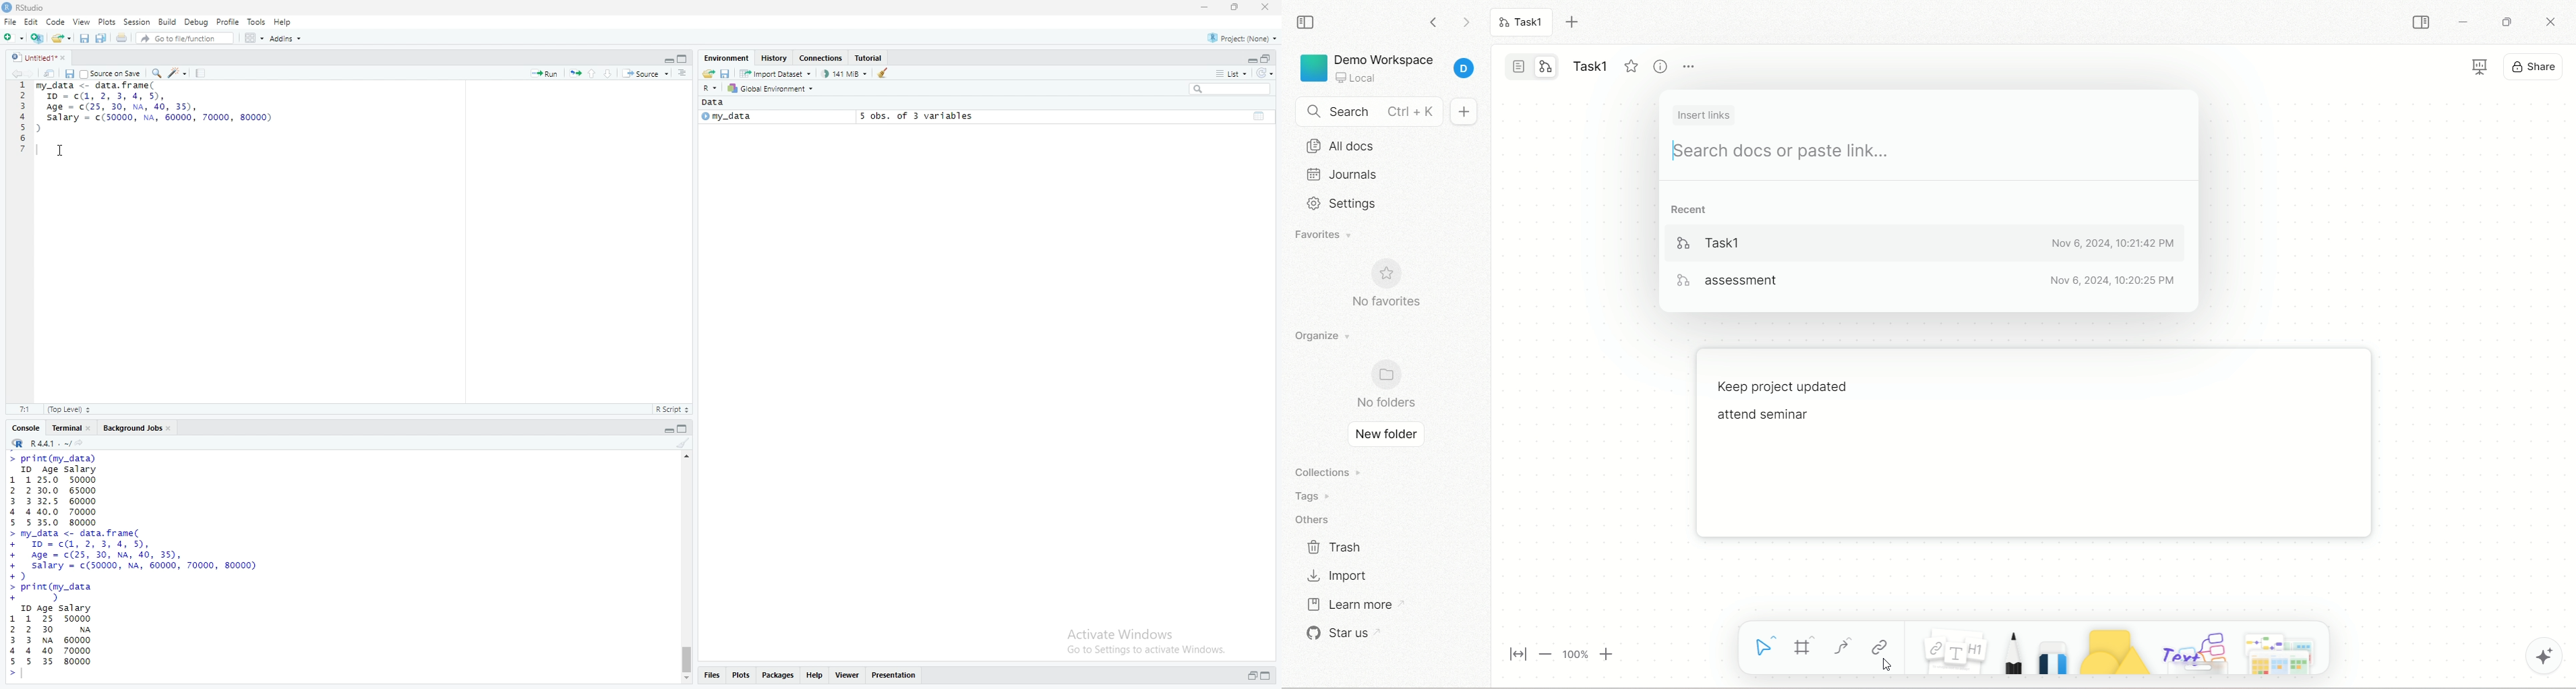 The width and height of the screenshot is (2576, 700). I want to click on logo, so click(1312, 67).